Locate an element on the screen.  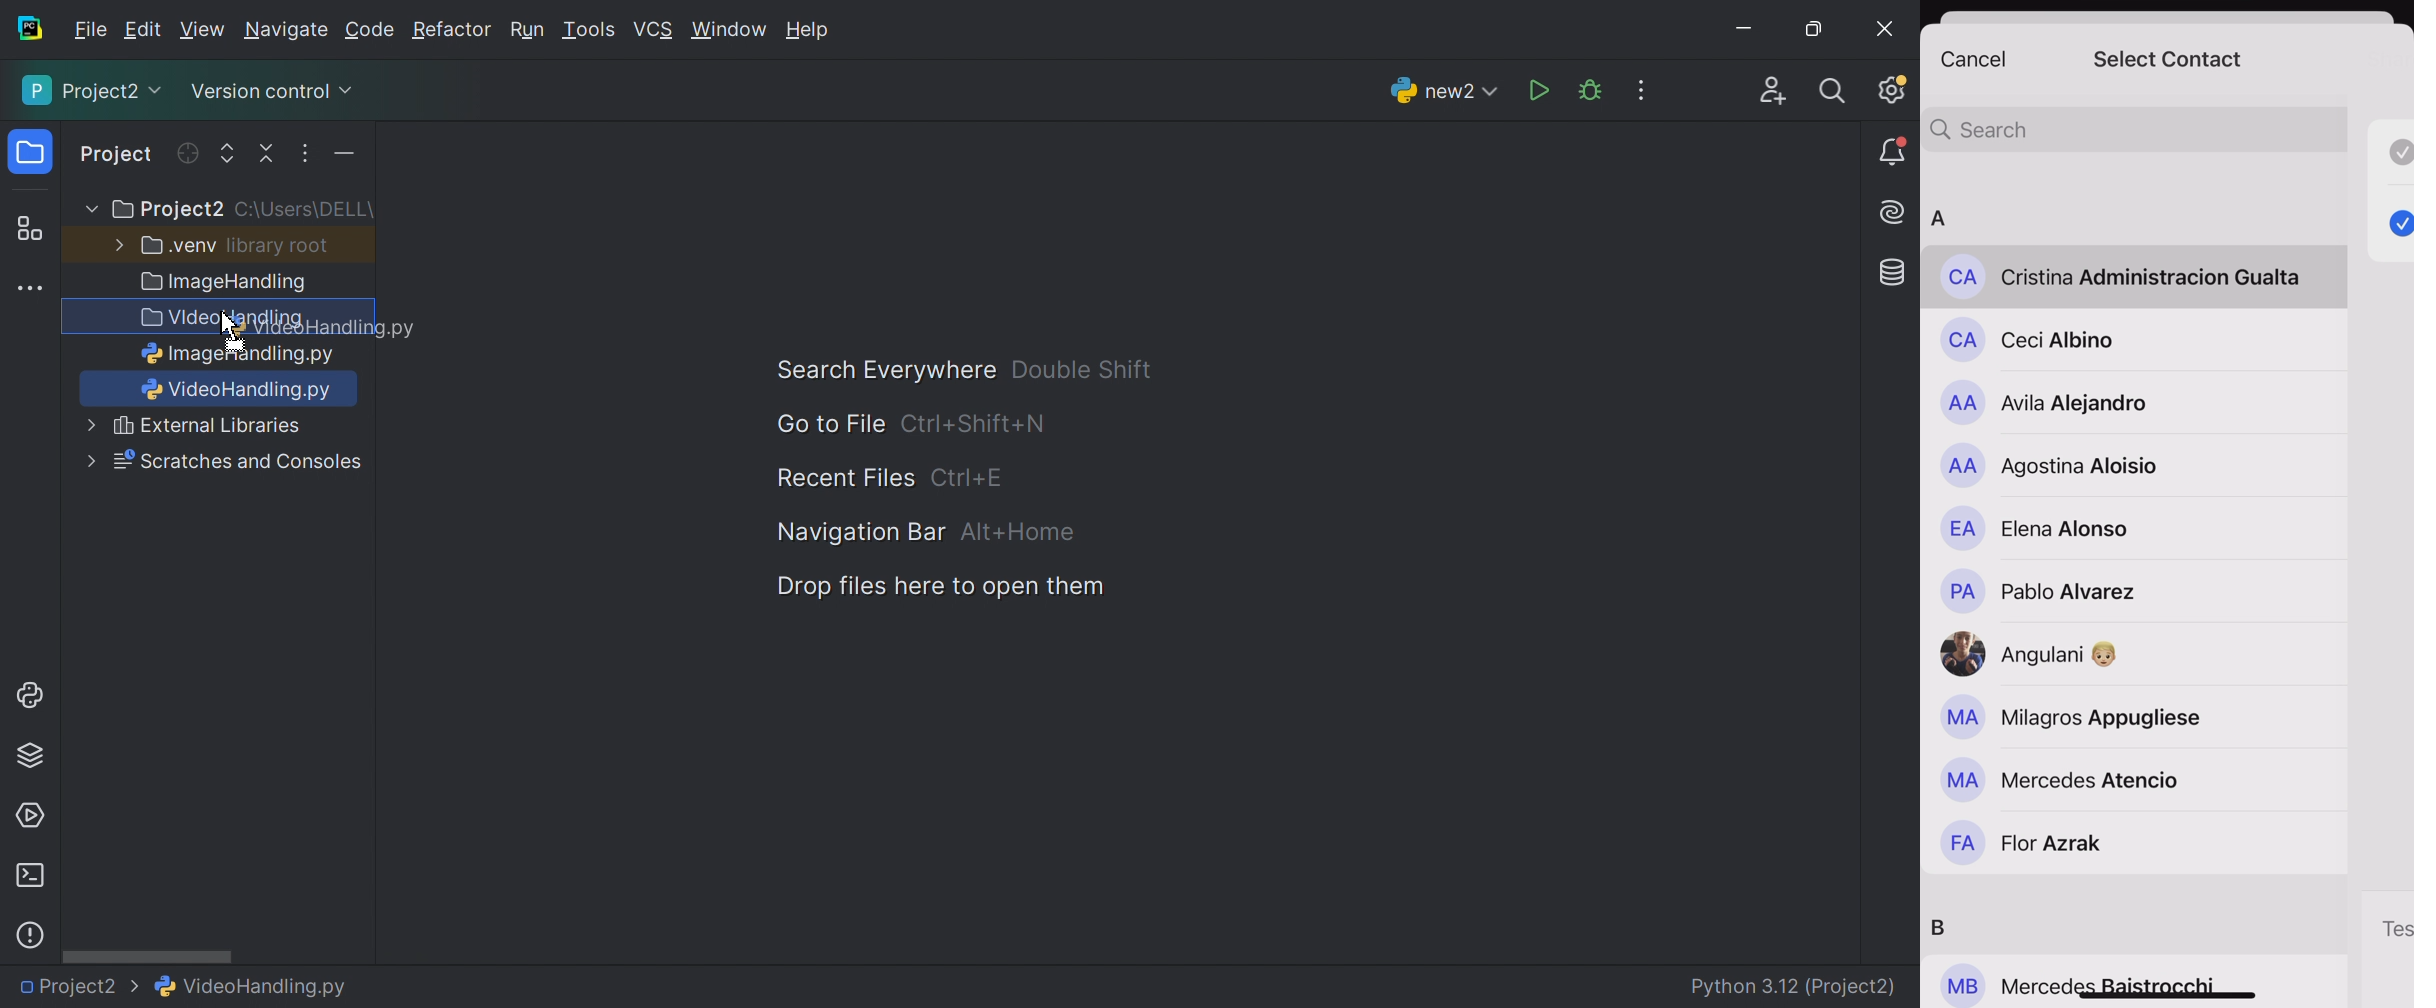
Collapse all is located at coordinates (269, 154).